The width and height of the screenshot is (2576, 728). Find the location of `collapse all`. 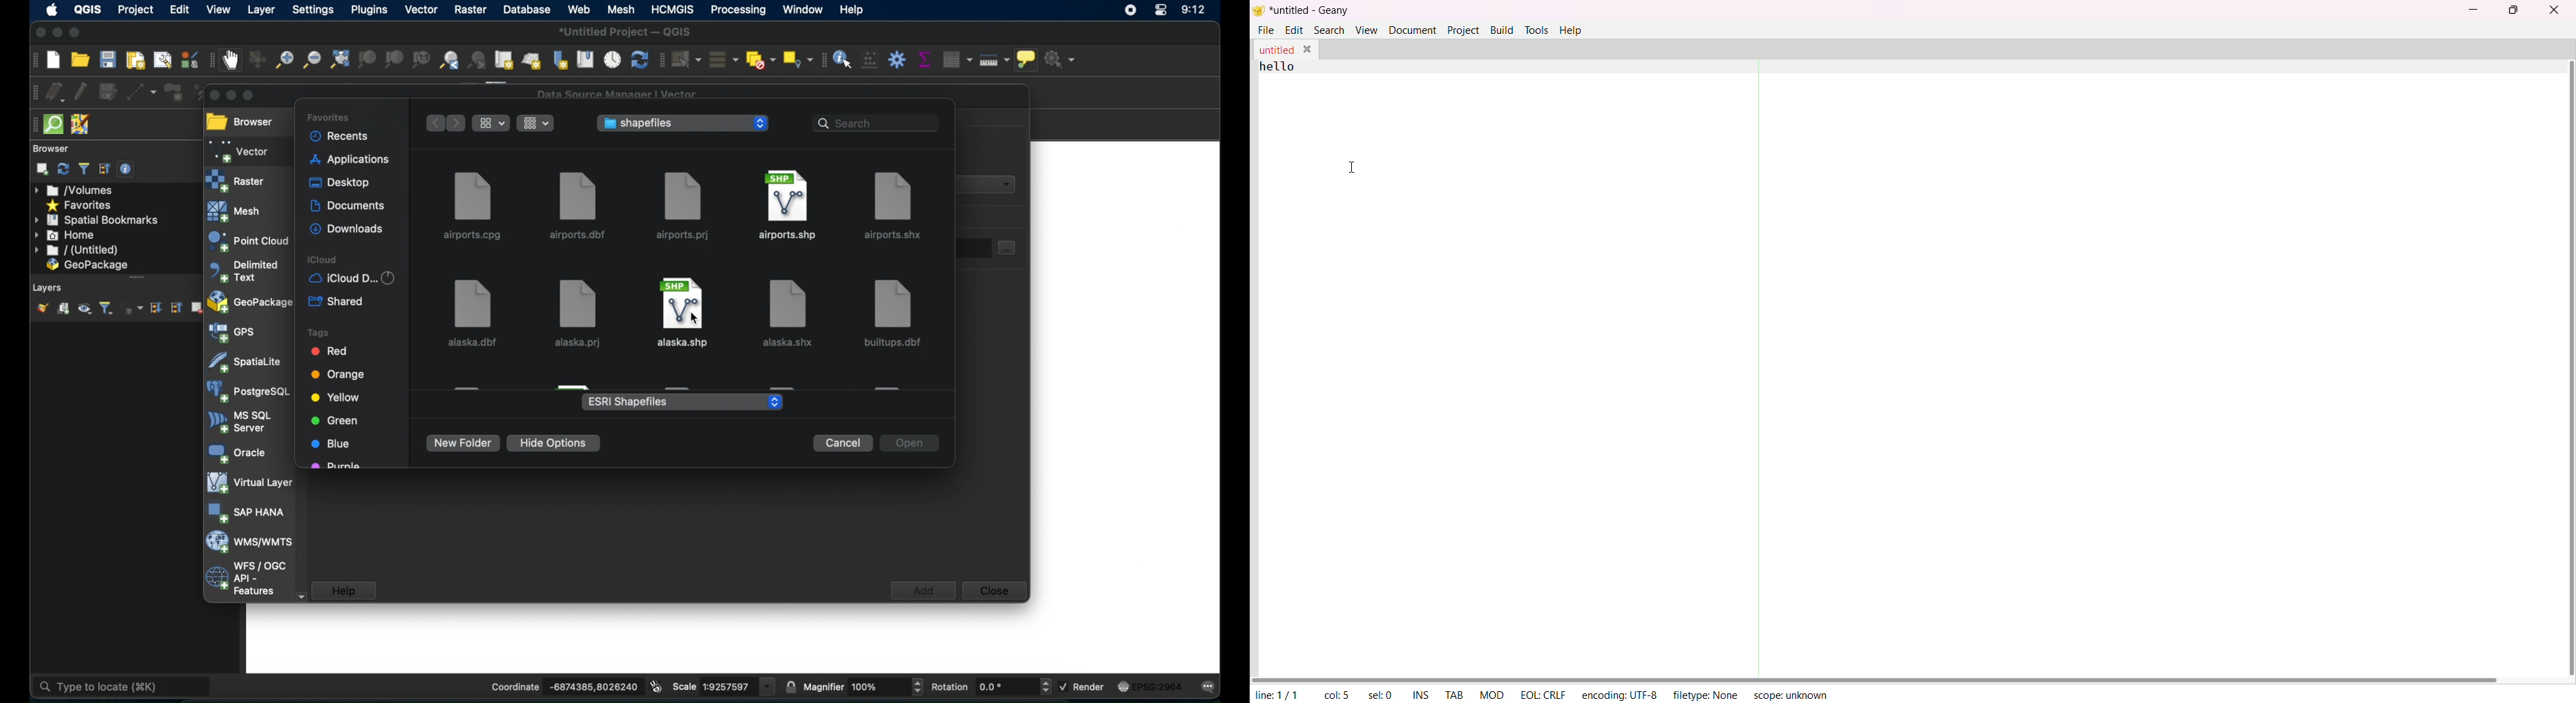

collapse all is located at coordinates (105, 169).